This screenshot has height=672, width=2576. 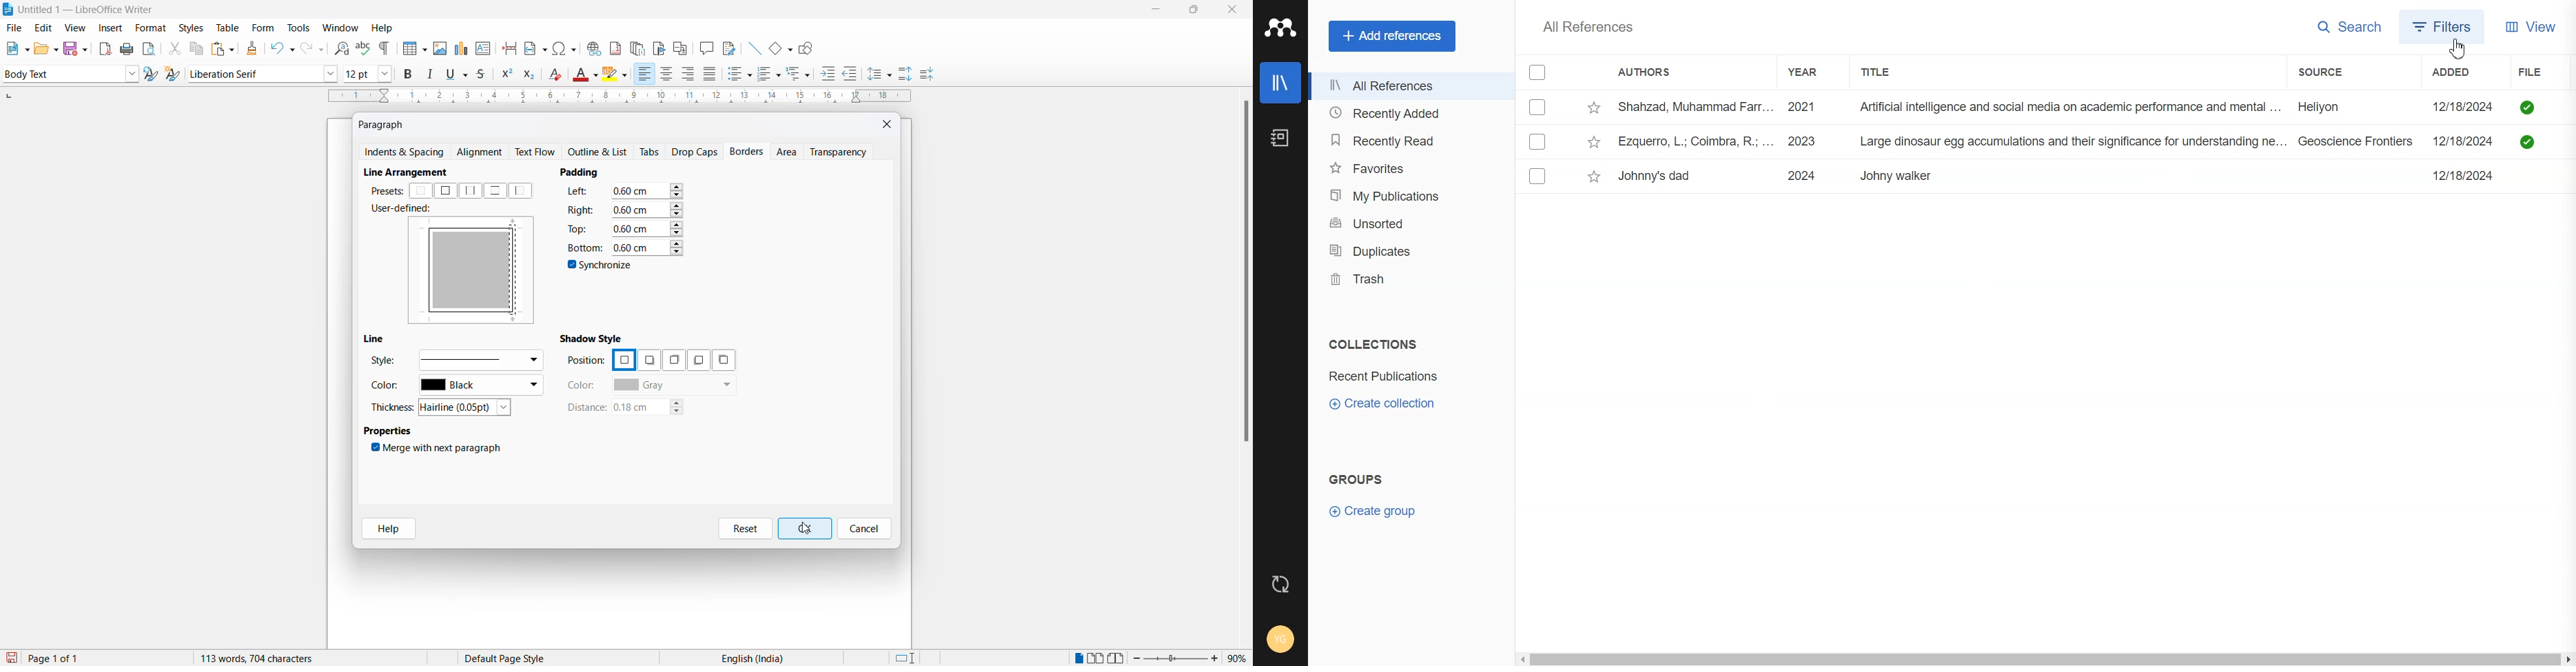 I want to click on toggle unordered list, so click(x=739, y=74).